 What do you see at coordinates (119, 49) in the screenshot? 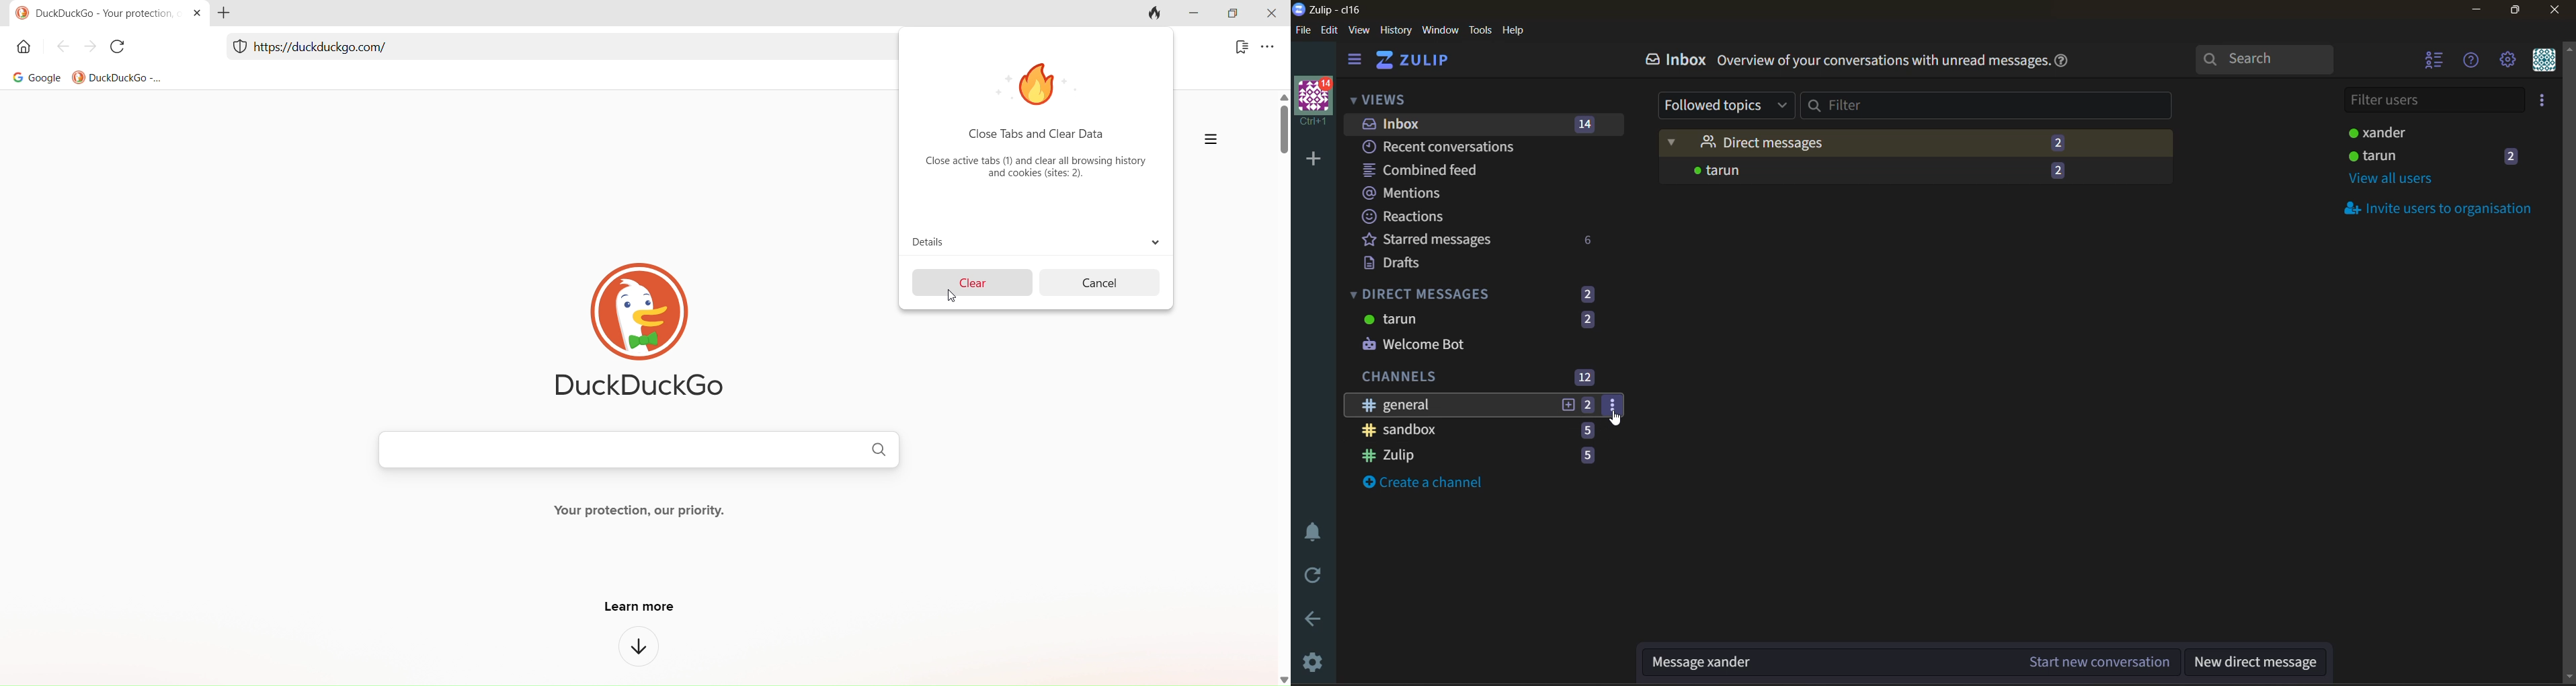
I see `reload` at bounding box center [119, 49].